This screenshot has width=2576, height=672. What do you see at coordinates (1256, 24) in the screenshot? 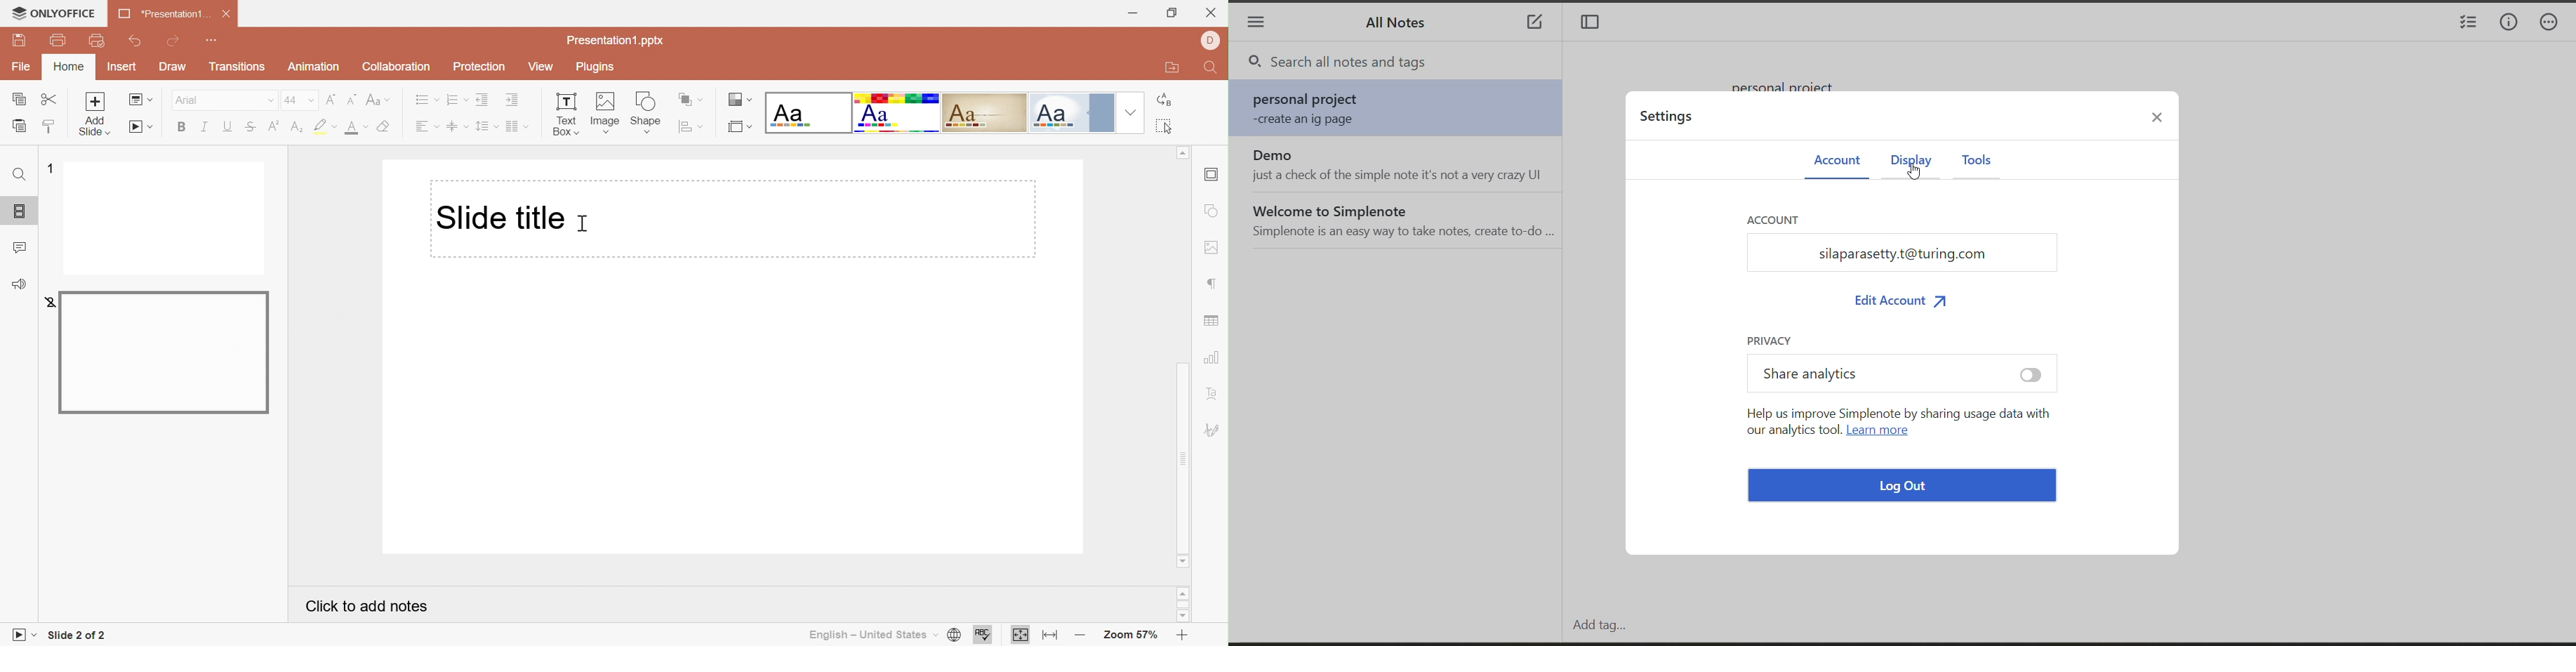
I see `menu` at bounding box center [1256, 24].